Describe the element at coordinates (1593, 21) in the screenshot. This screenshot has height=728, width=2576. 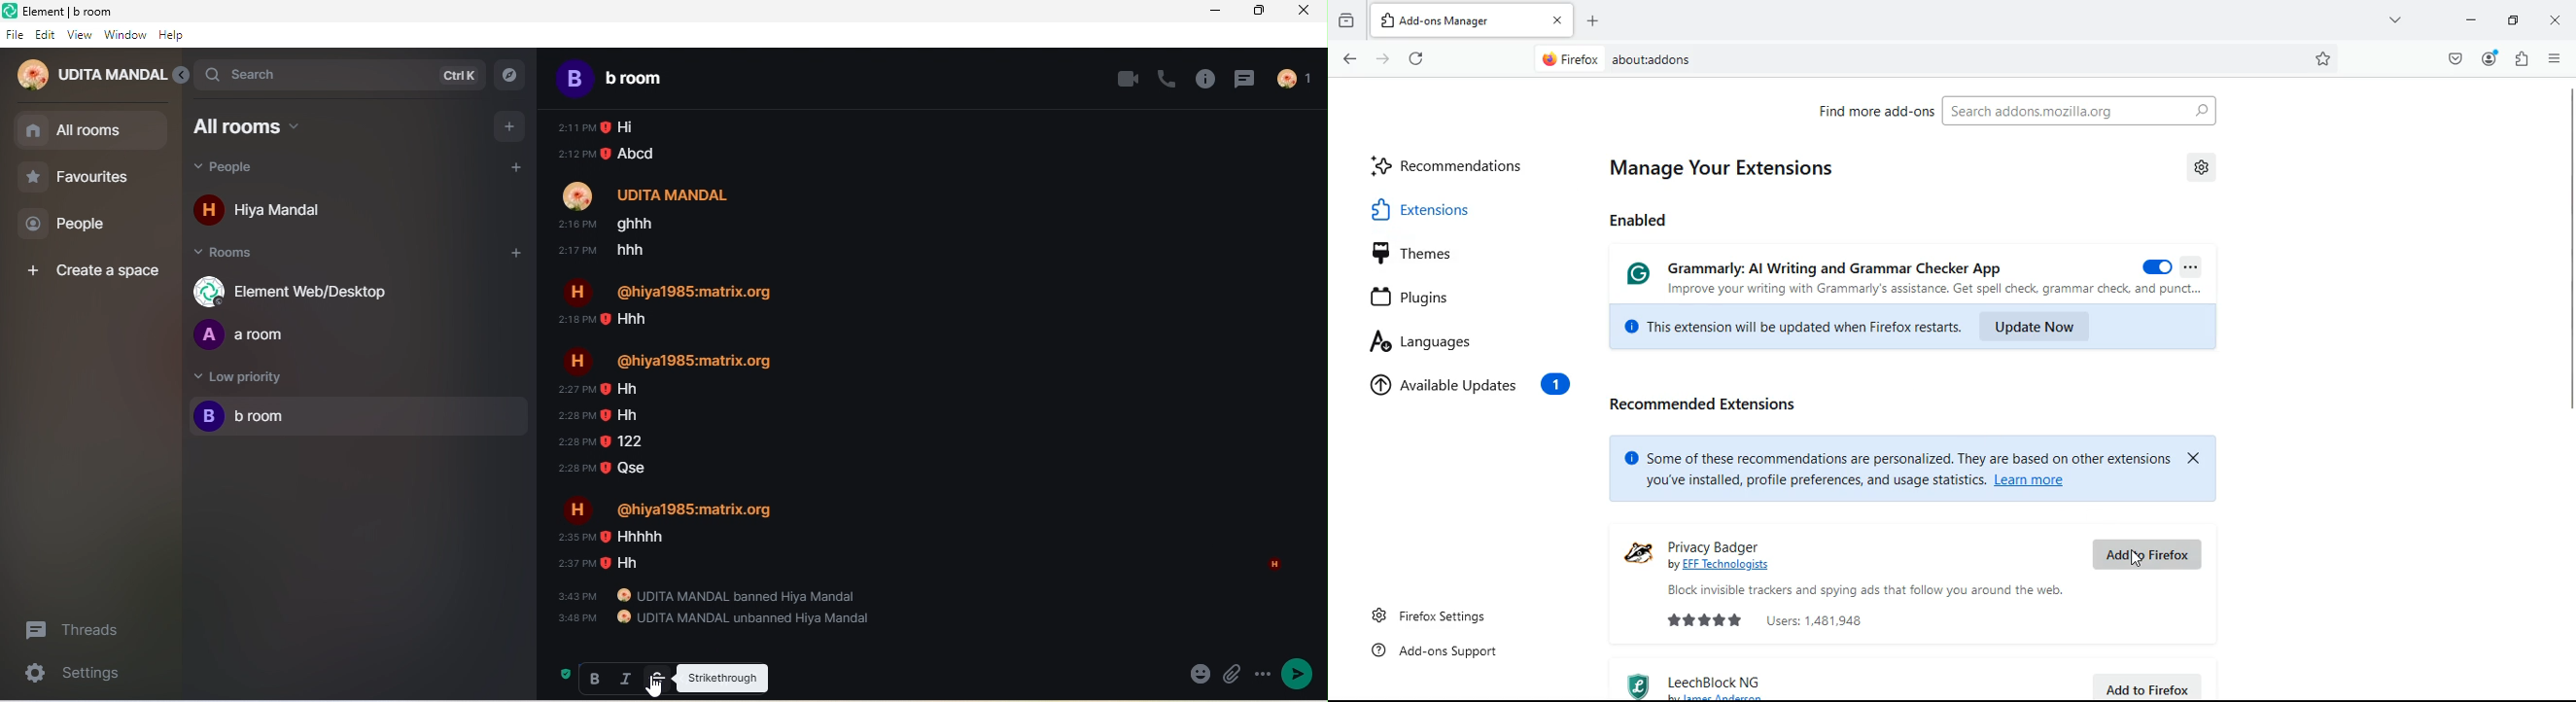
I see `open new tab` at that location.